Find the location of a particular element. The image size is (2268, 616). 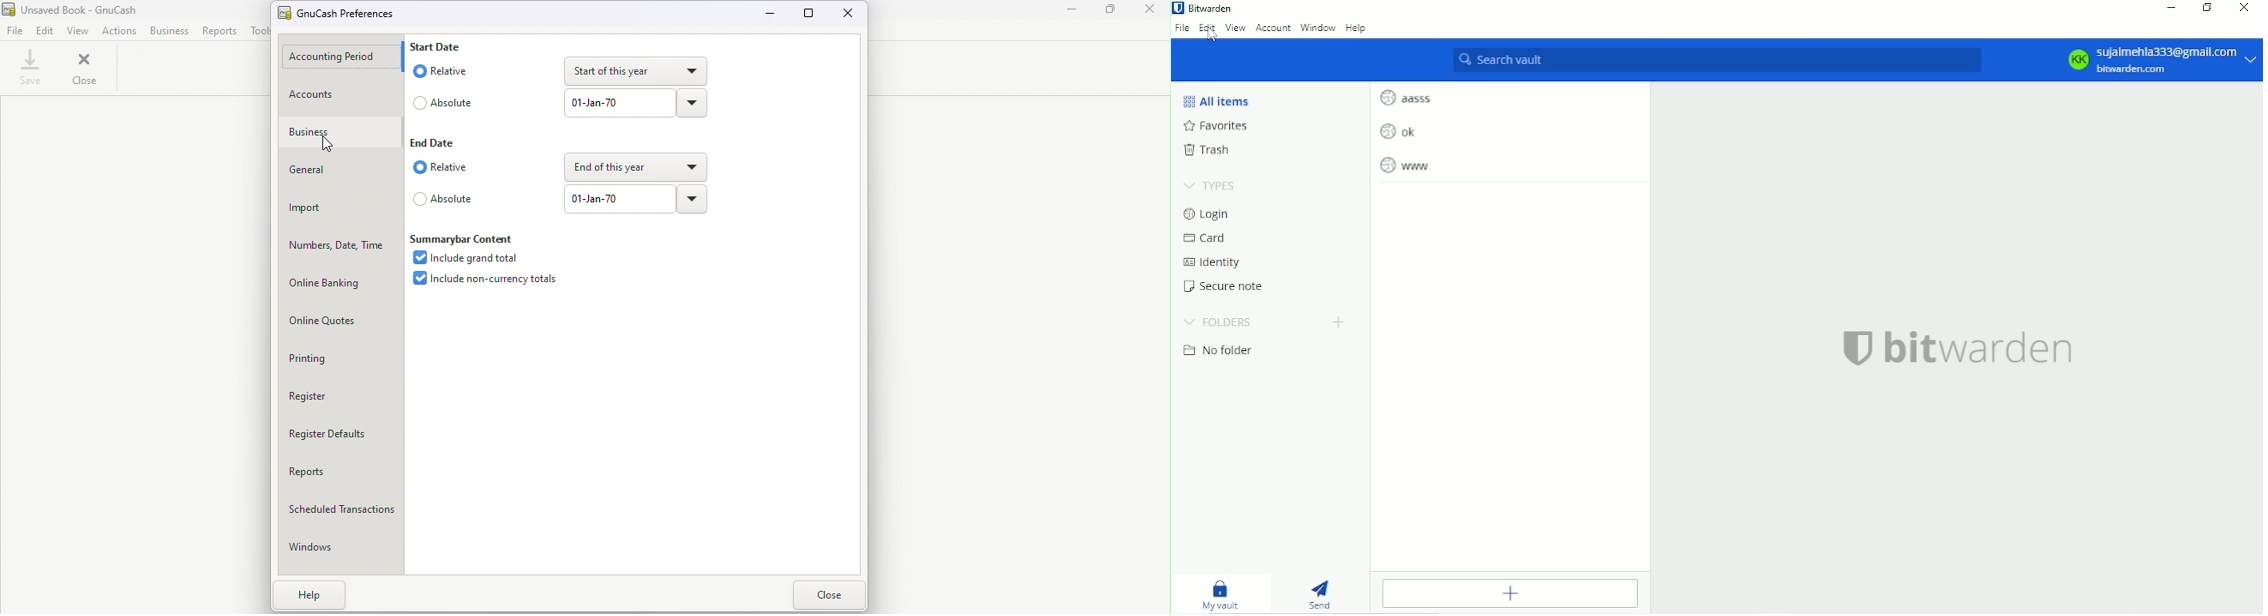

Save is located at coordinates (28, 70).